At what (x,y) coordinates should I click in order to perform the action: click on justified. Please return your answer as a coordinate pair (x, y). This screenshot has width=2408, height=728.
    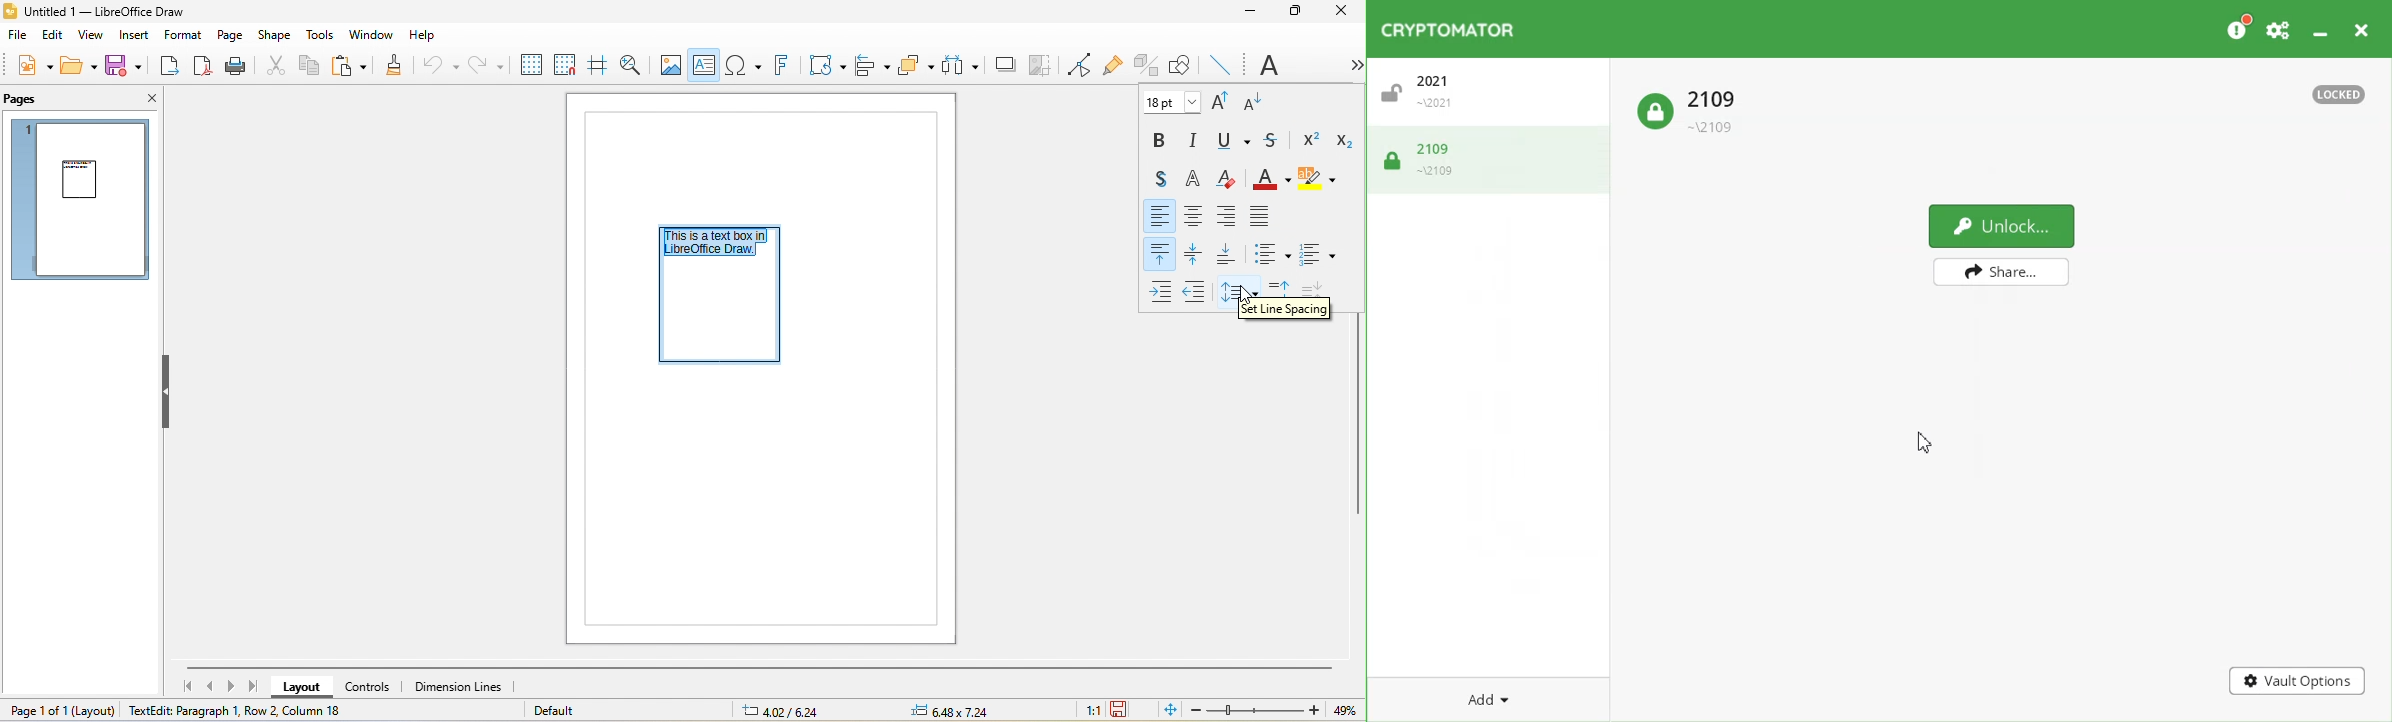
    Looking at the image, I should click on (1259, 215).